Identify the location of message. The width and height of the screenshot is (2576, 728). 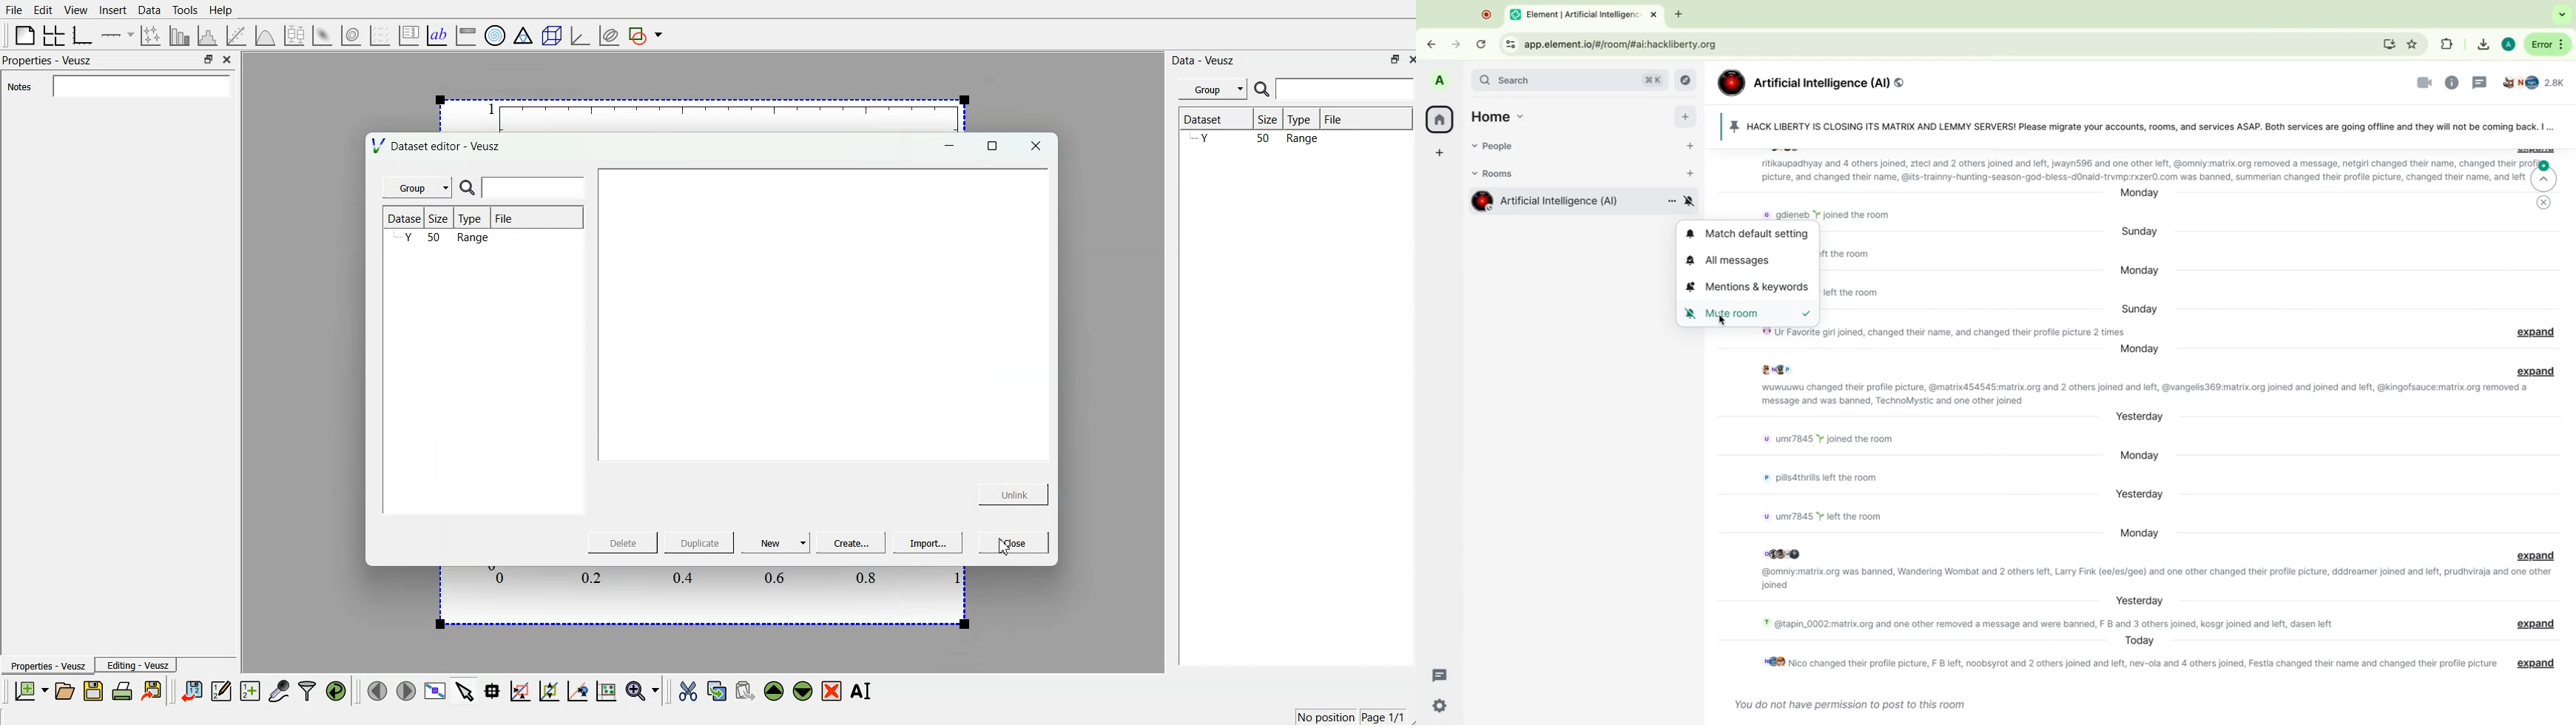
(2534, 664).